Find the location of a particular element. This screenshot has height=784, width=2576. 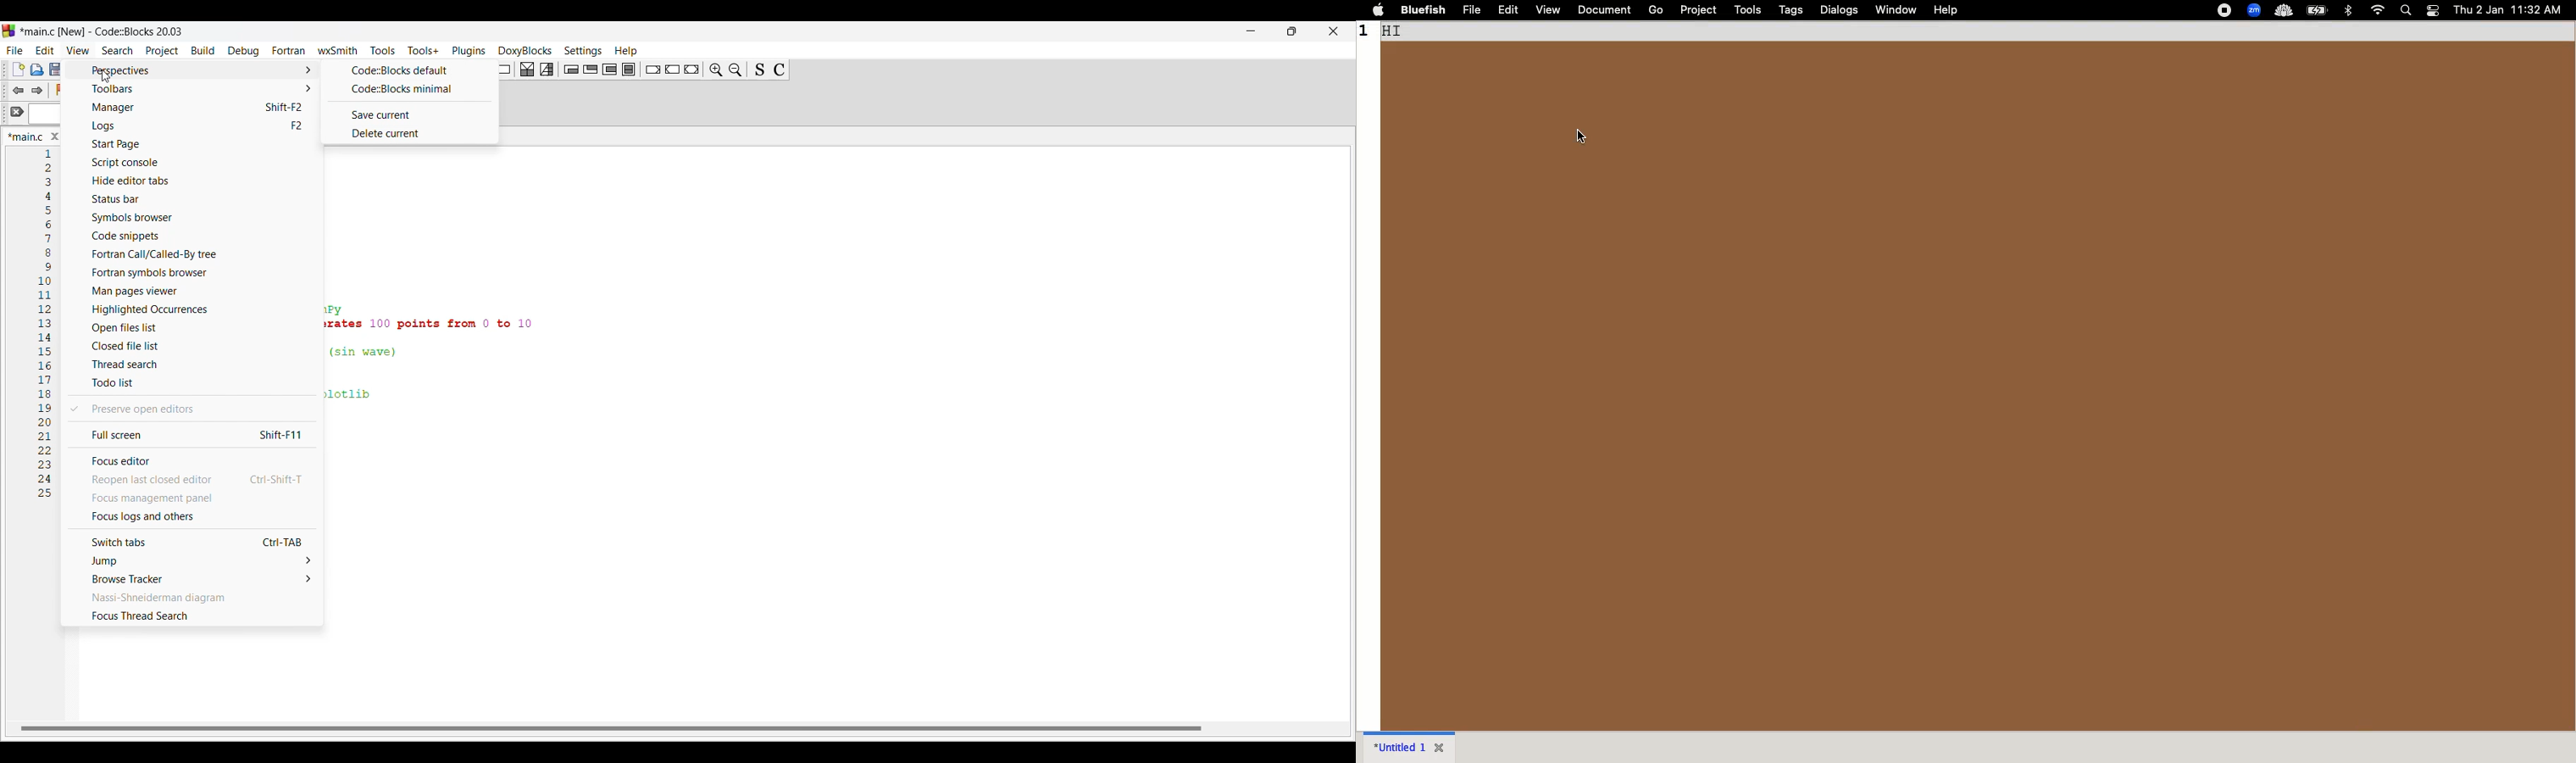

view is located at coordinates (1550, 8).